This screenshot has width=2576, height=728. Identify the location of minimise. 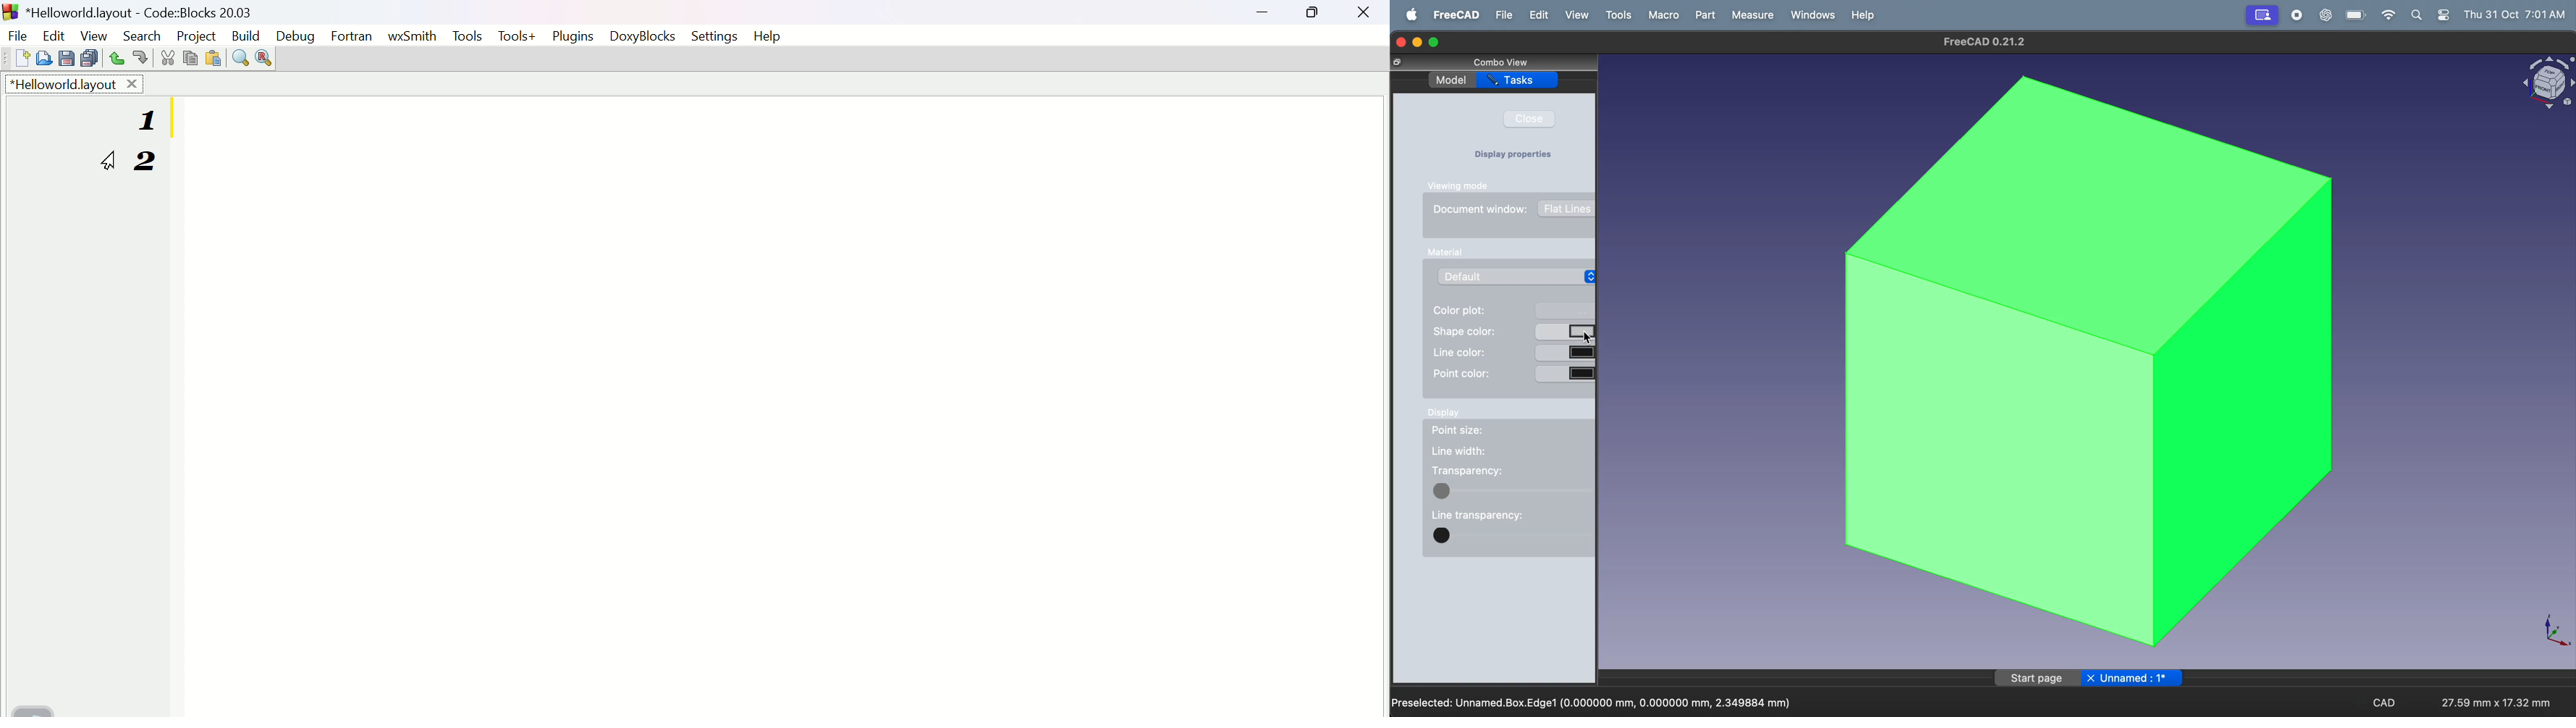
(1267, 14).